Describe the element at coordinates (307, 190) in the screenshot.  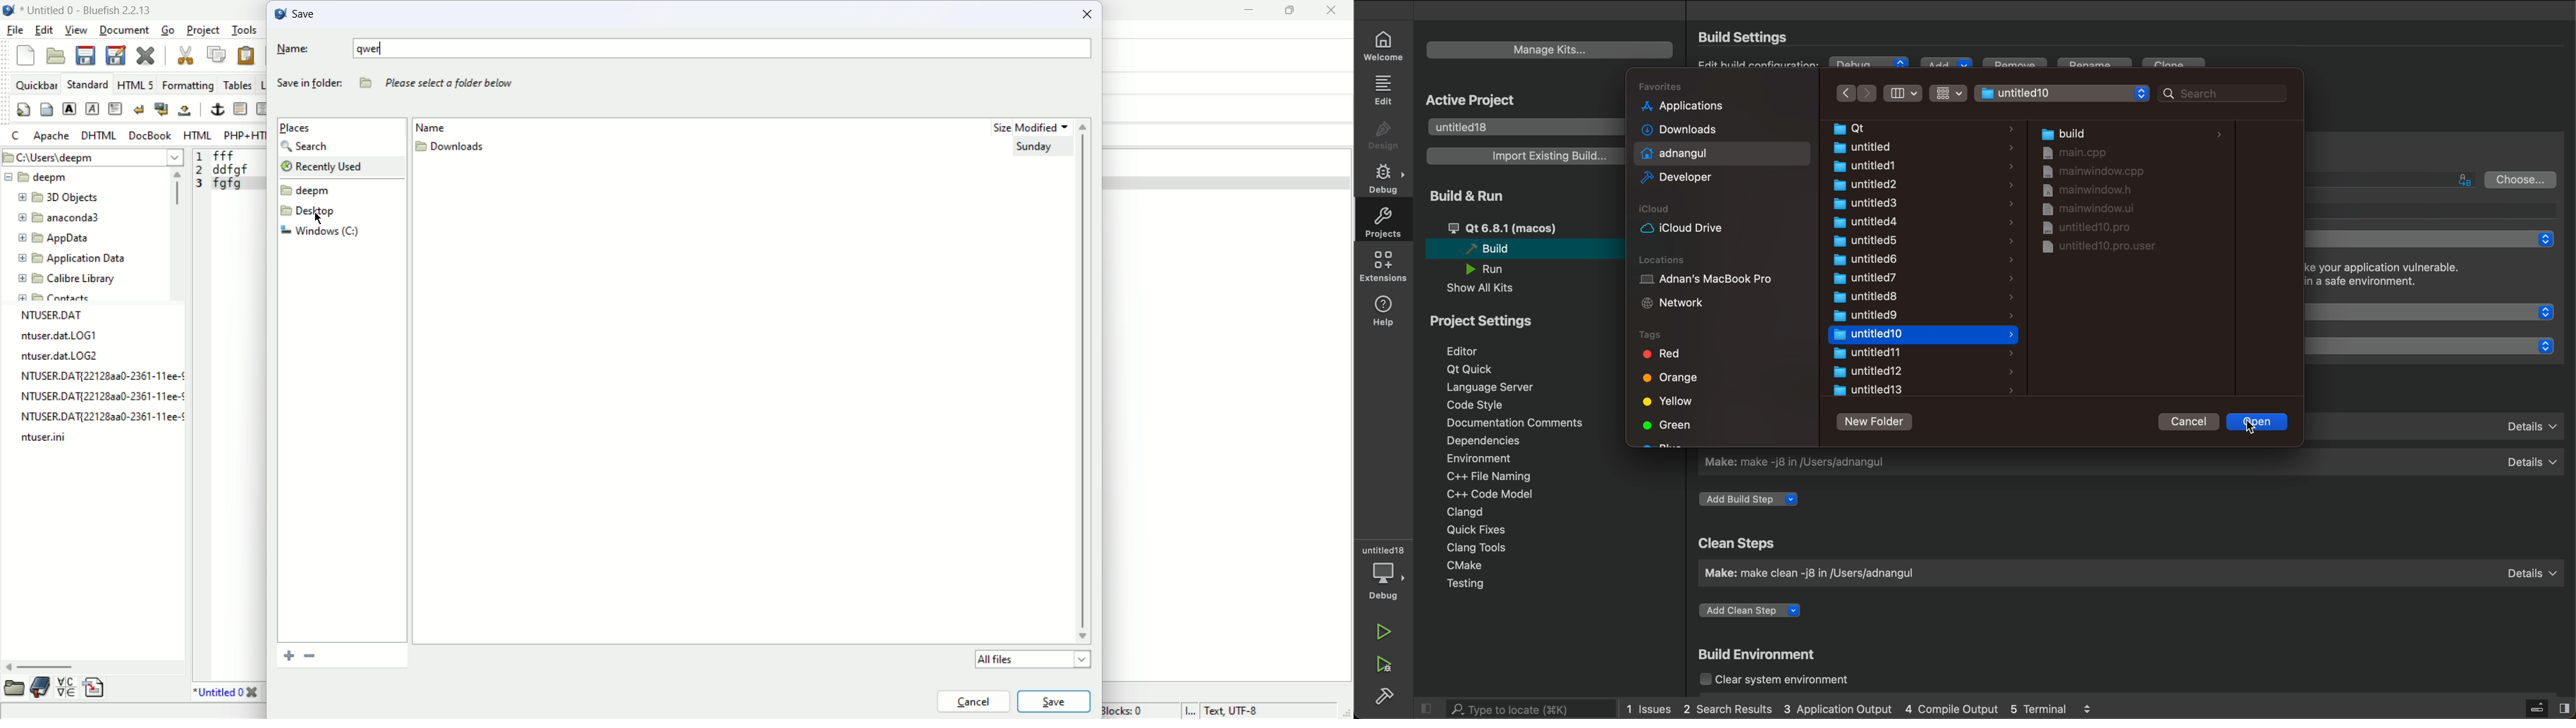
I see `deepm` at that location.